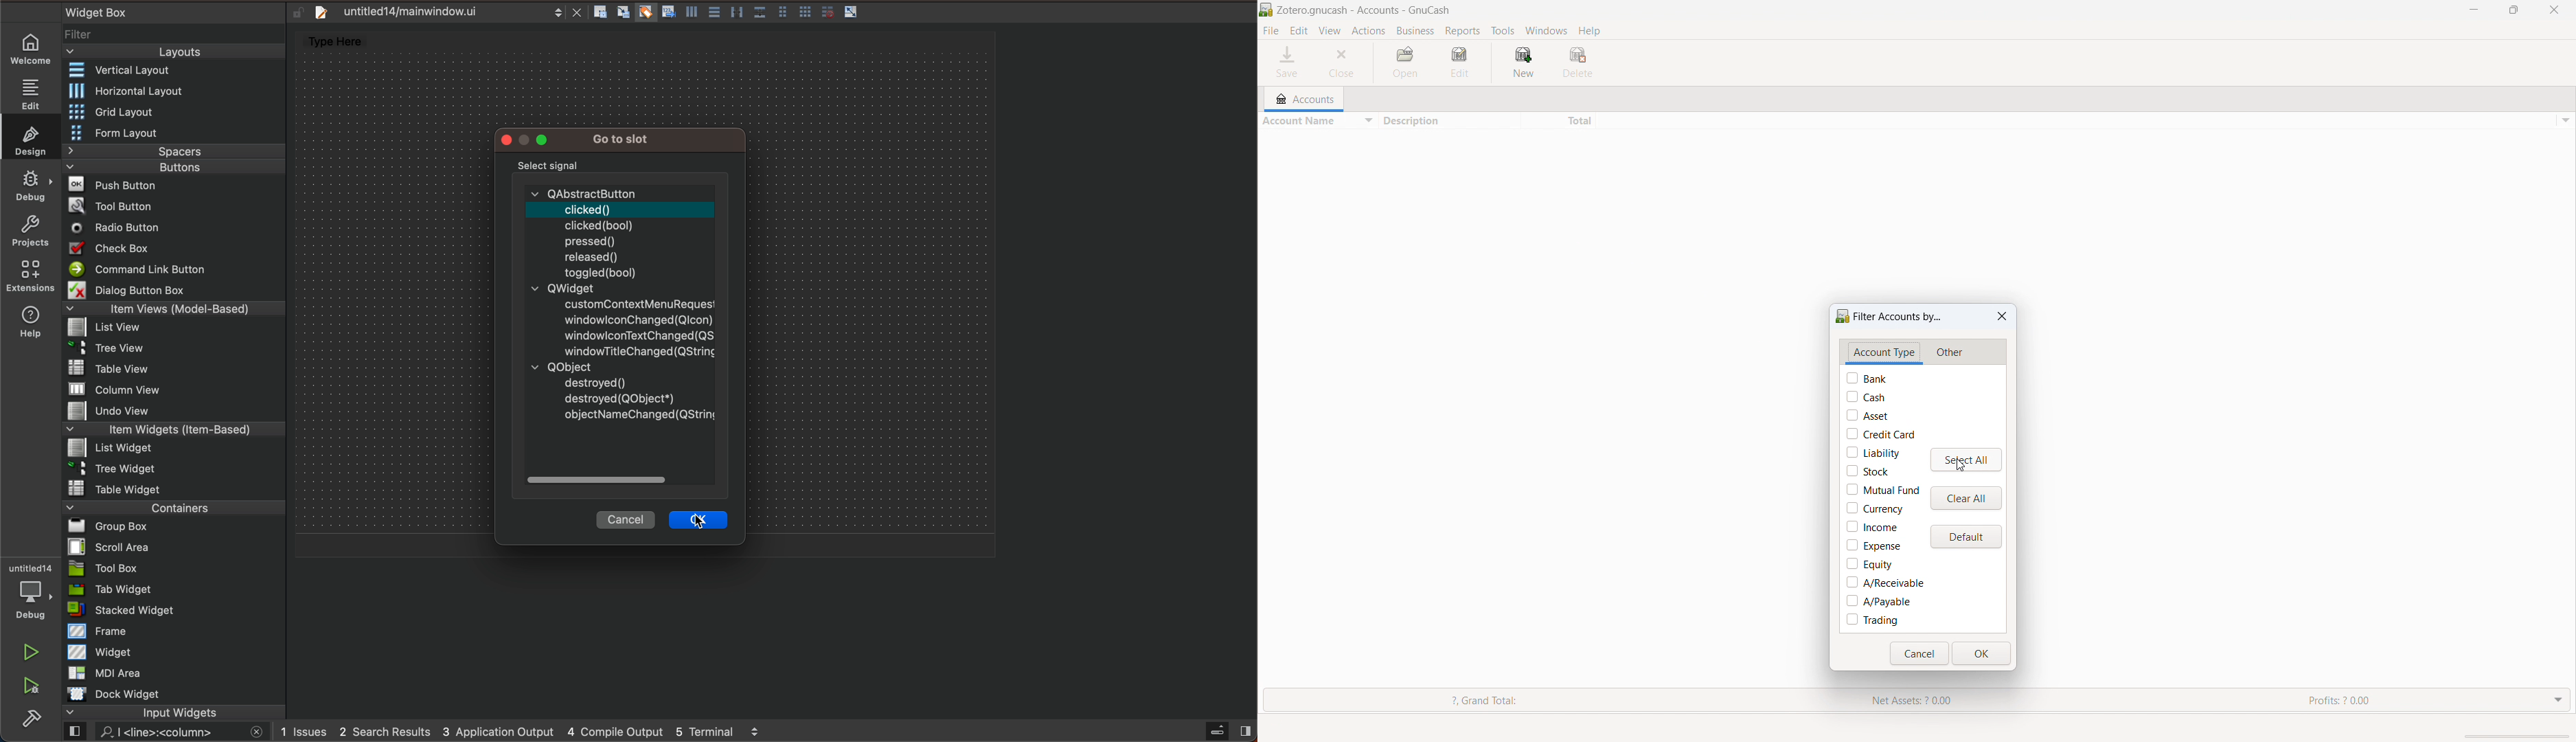 The image size is (2576, 756). Describe the element at coordinates (166, 712) in the screenshot. I see `input widget` at that location.